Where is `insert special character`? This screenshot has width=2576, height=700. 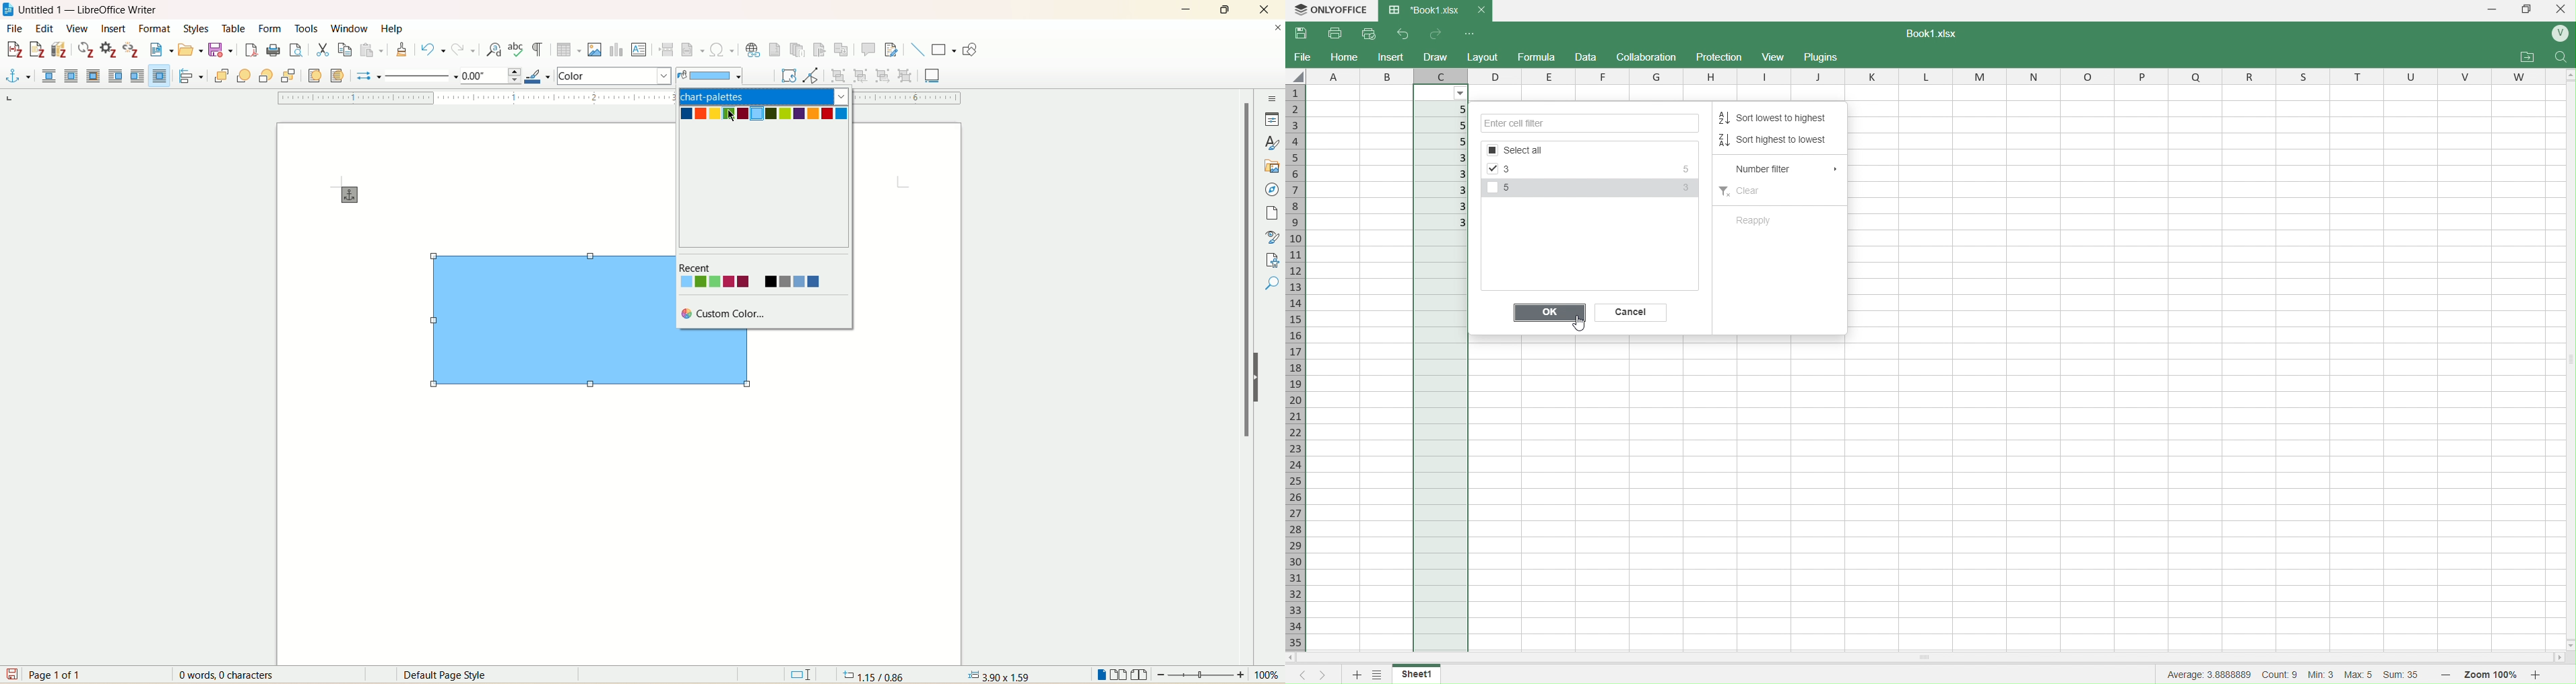 insert special character is located at coordinates (723, 50).